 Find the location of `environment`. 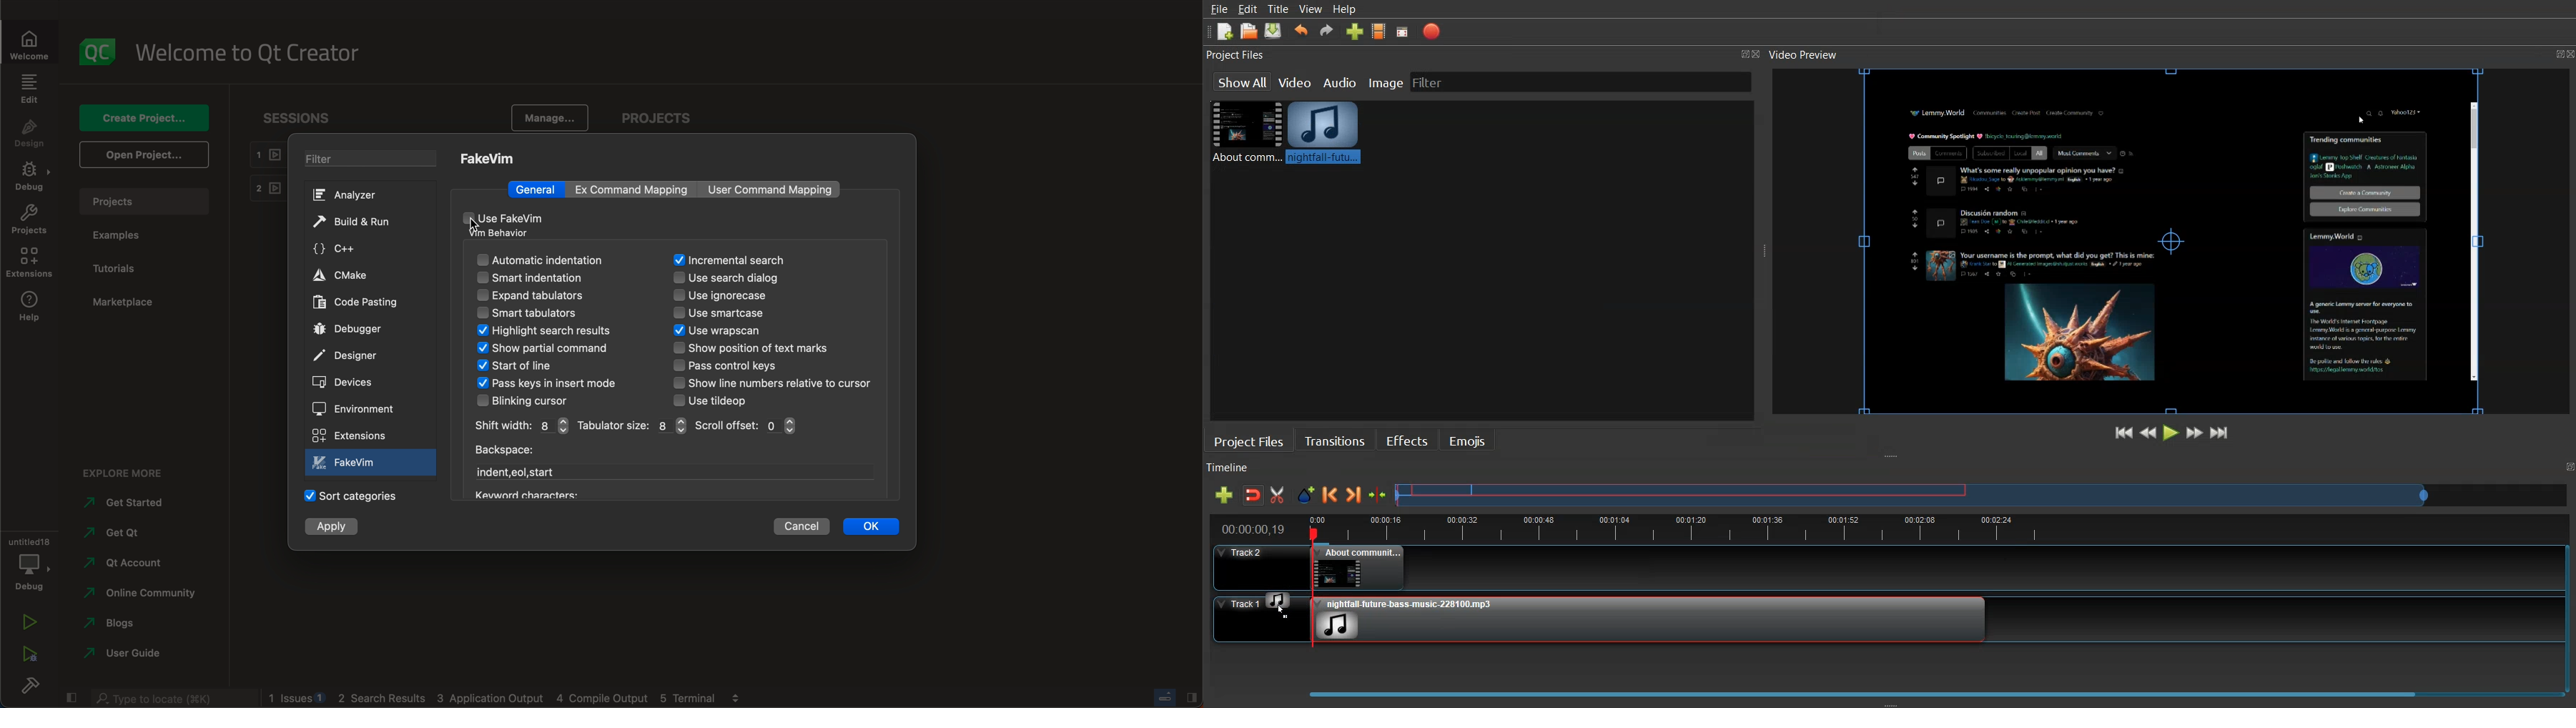

environment is located at coordinates (359, 409).